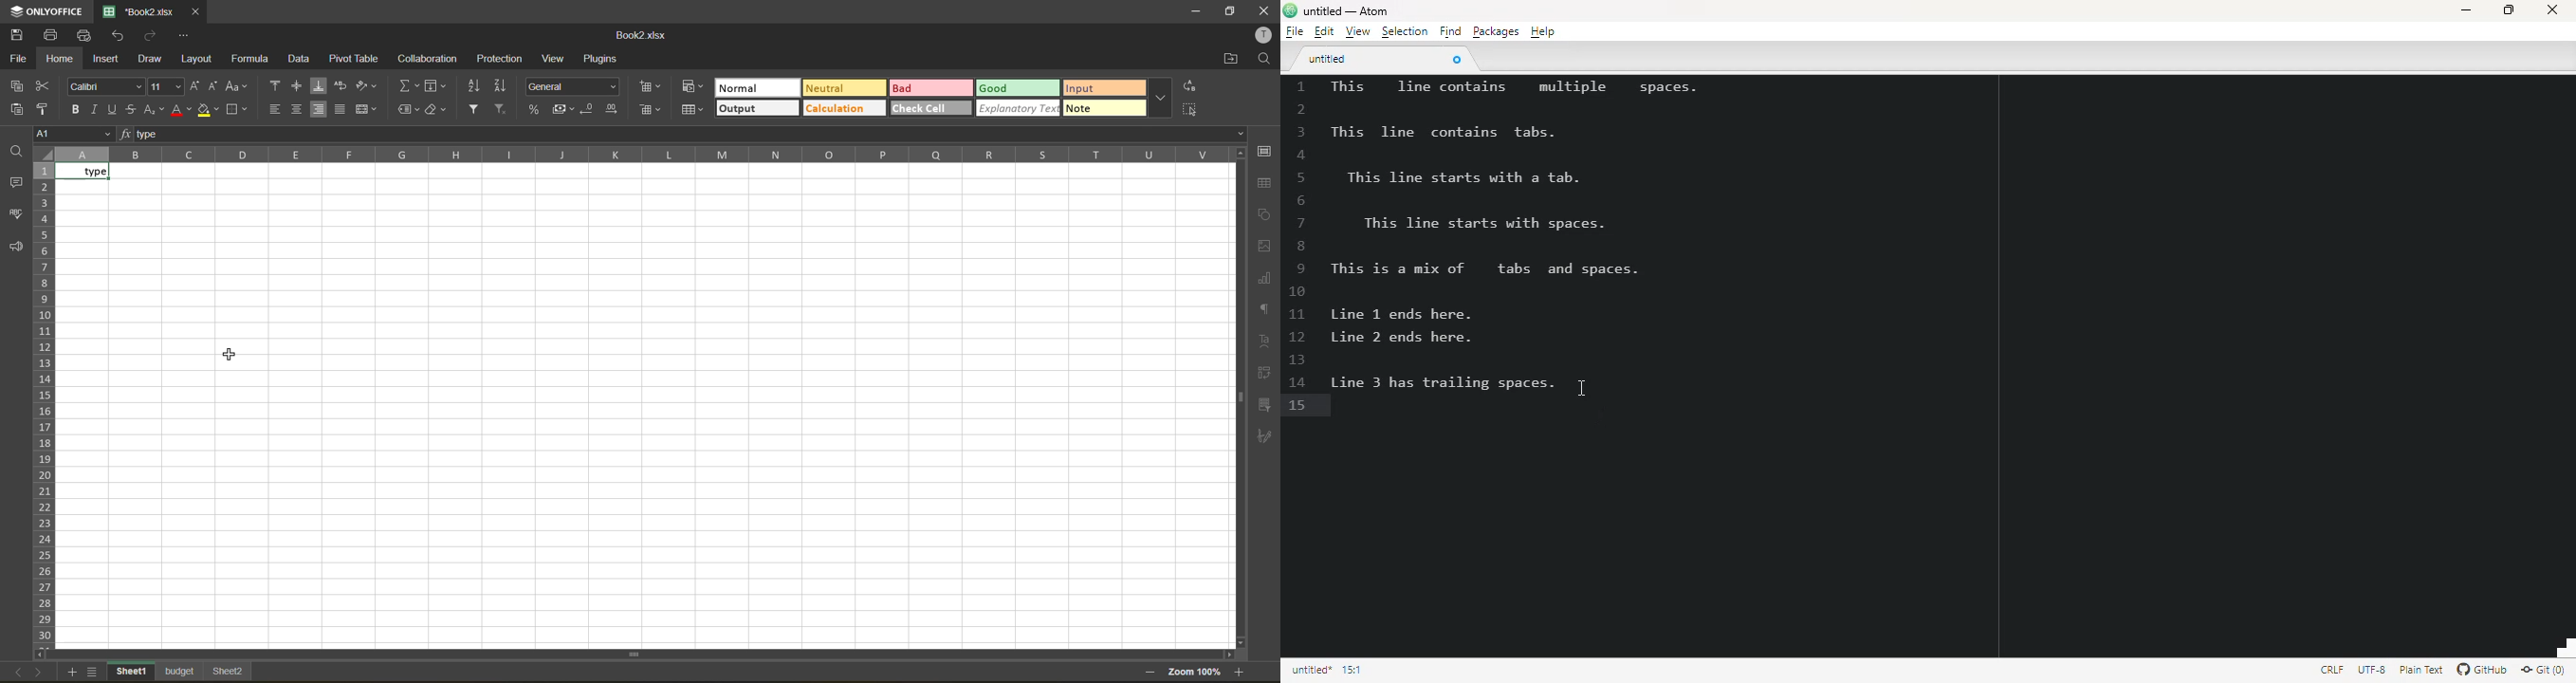 This screenshot has width=2576, height=700. Describe the element at coordinates (276, 110) in the screenshot. I see `align left` at that location.